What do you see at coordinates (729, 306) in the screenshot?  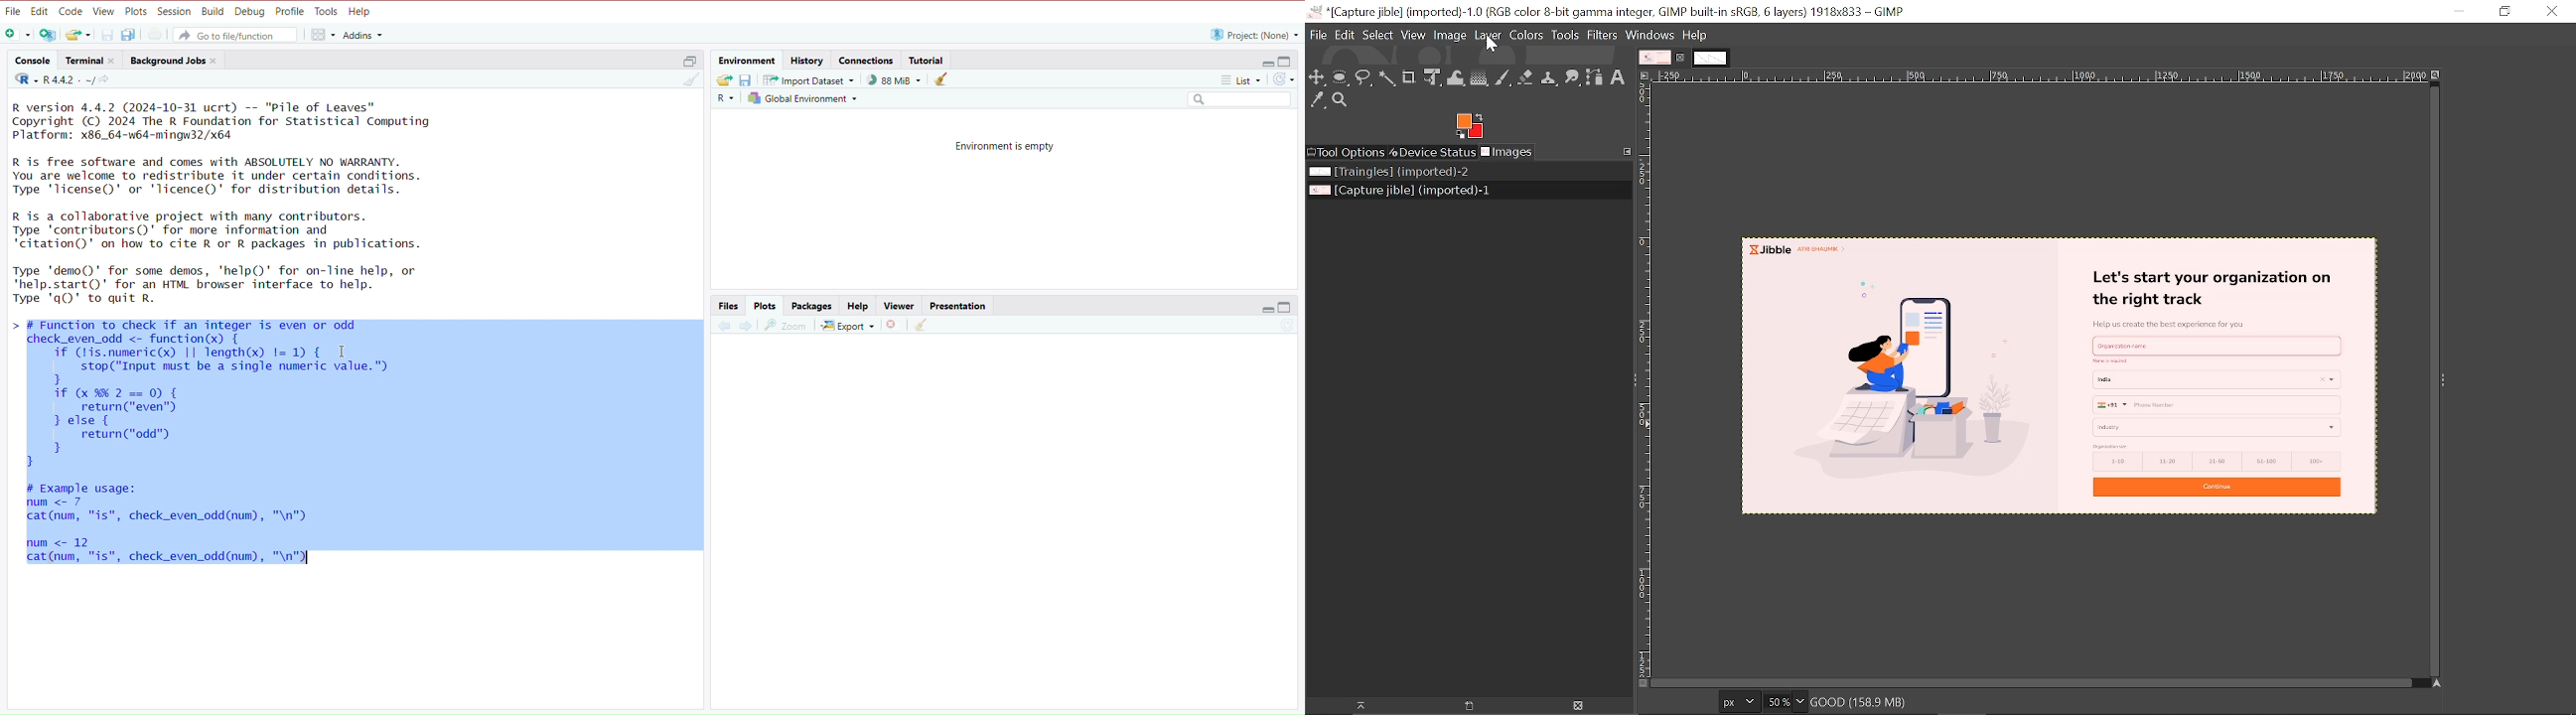 I see `files` at bounding box center [729, 306].